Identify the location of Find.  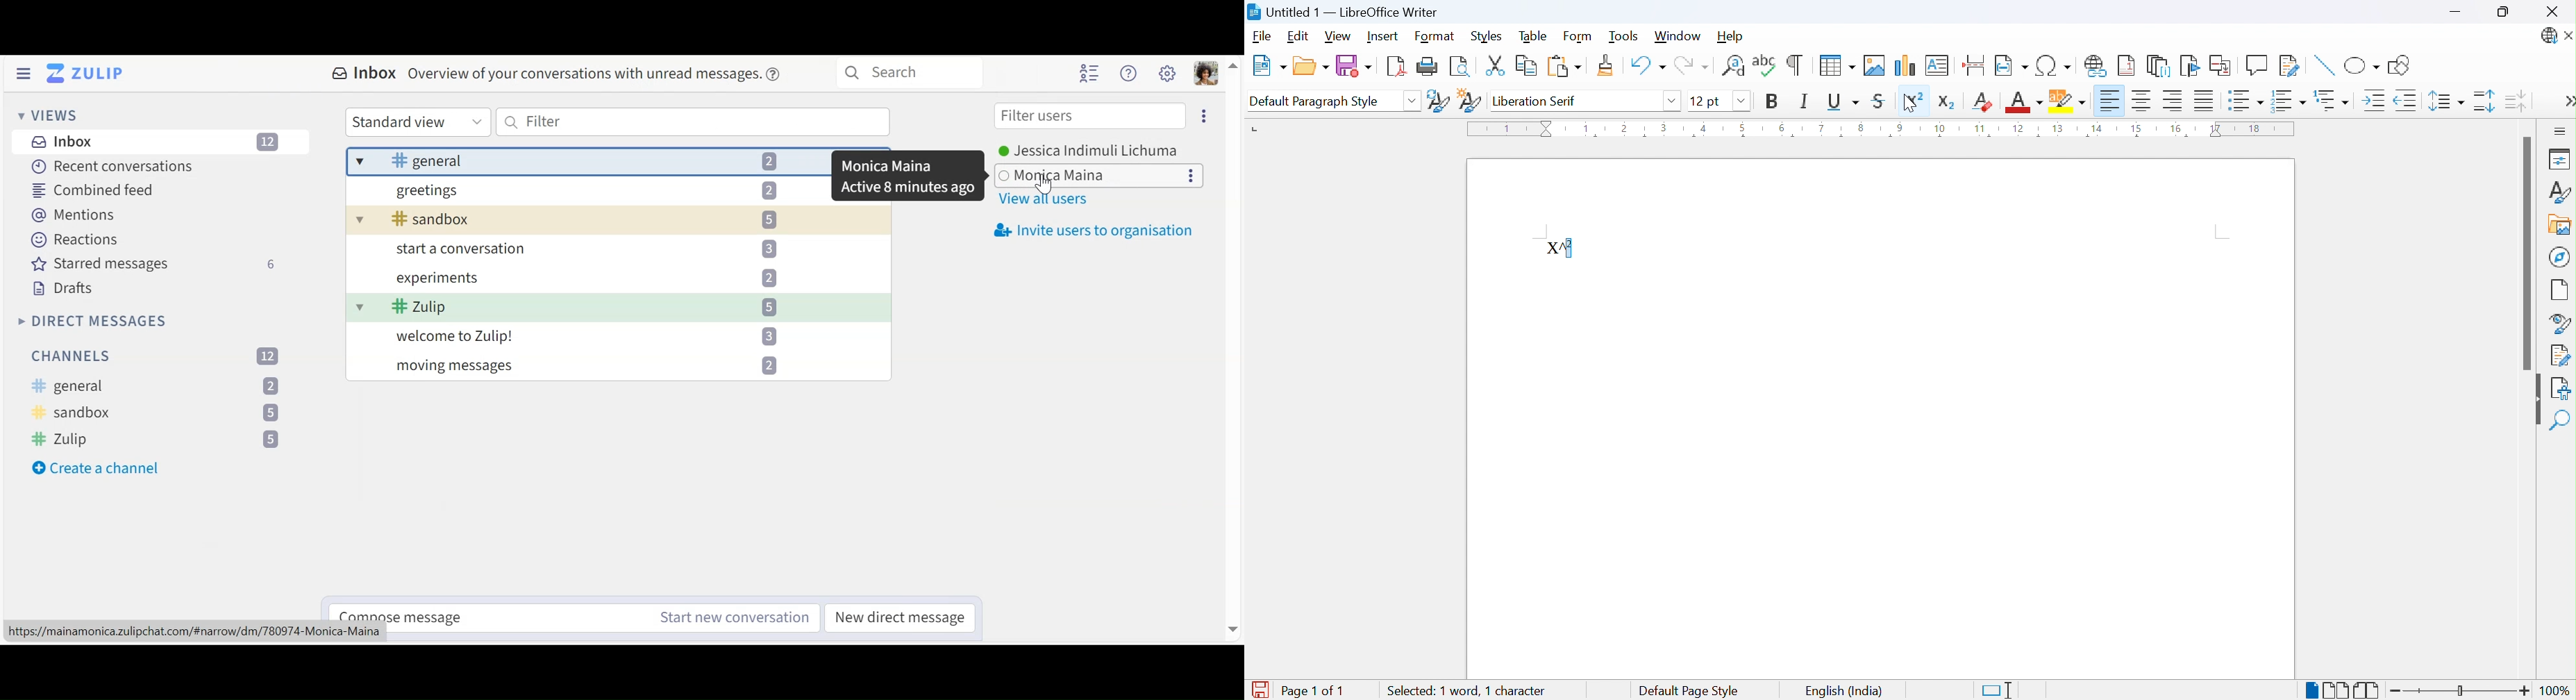
(2562, 420).